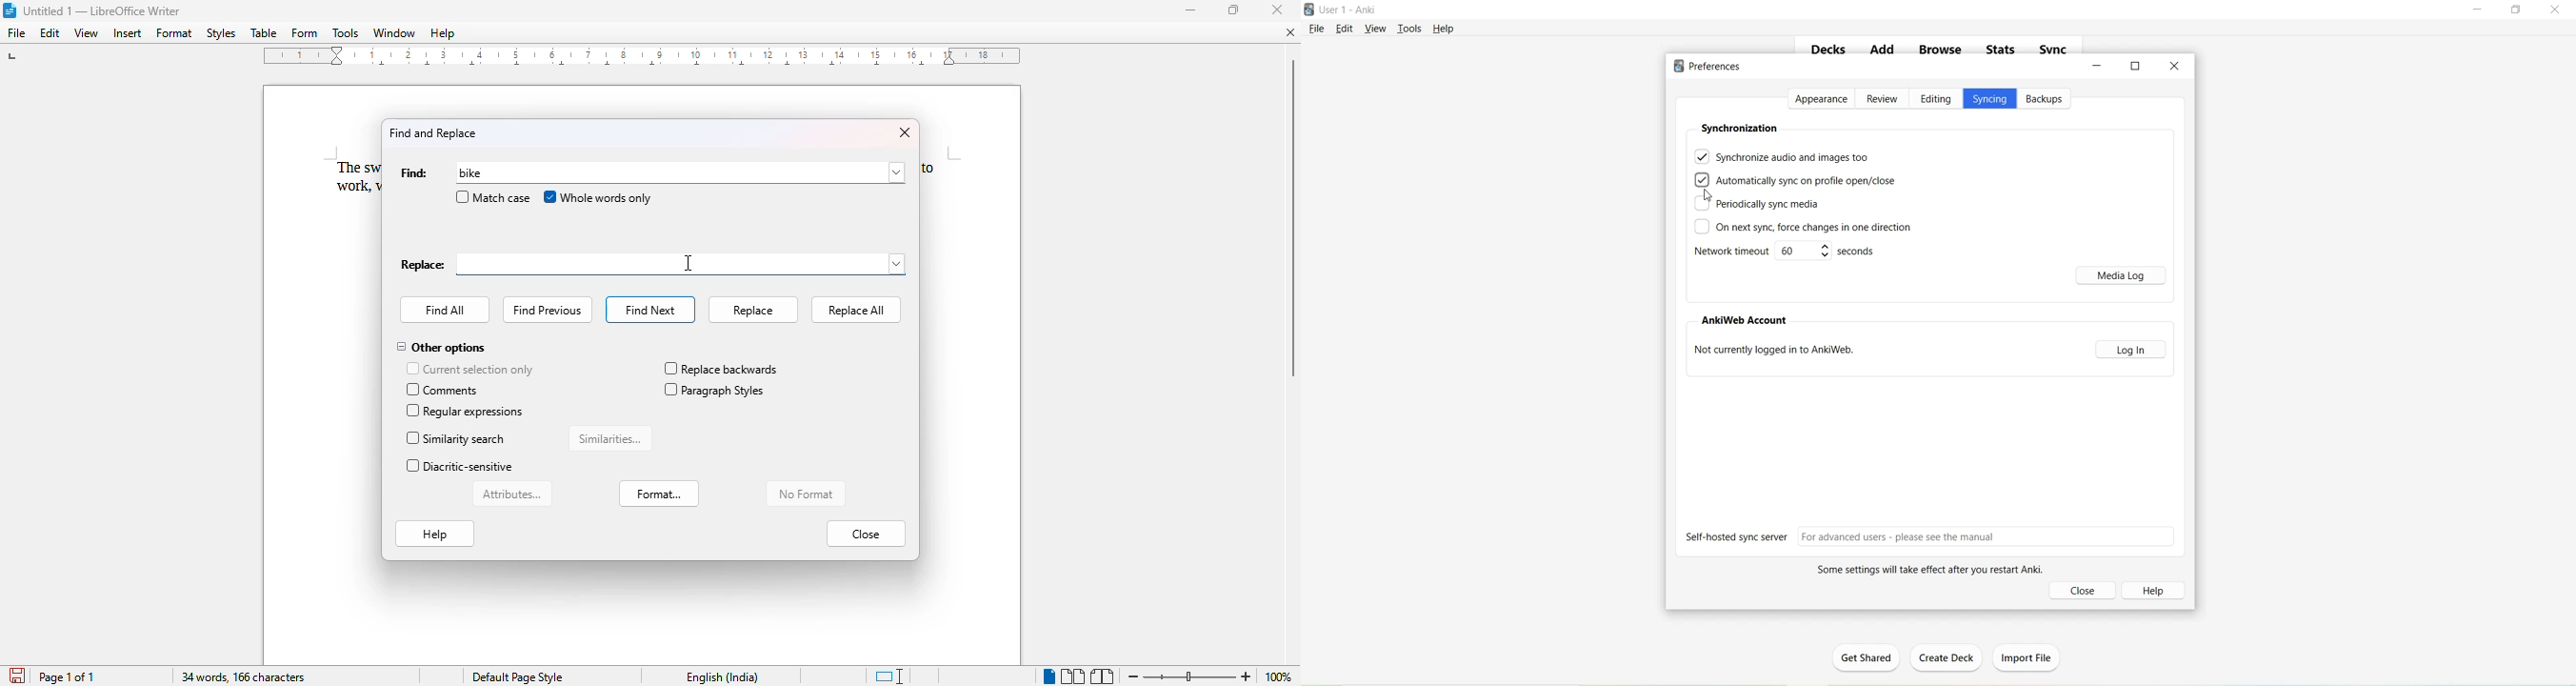 This screenshot has width=2576, height=700. What do you see at coordinates (2085, 590) in the screenshot?
I see `Close` at bounding box center [2085, 590].